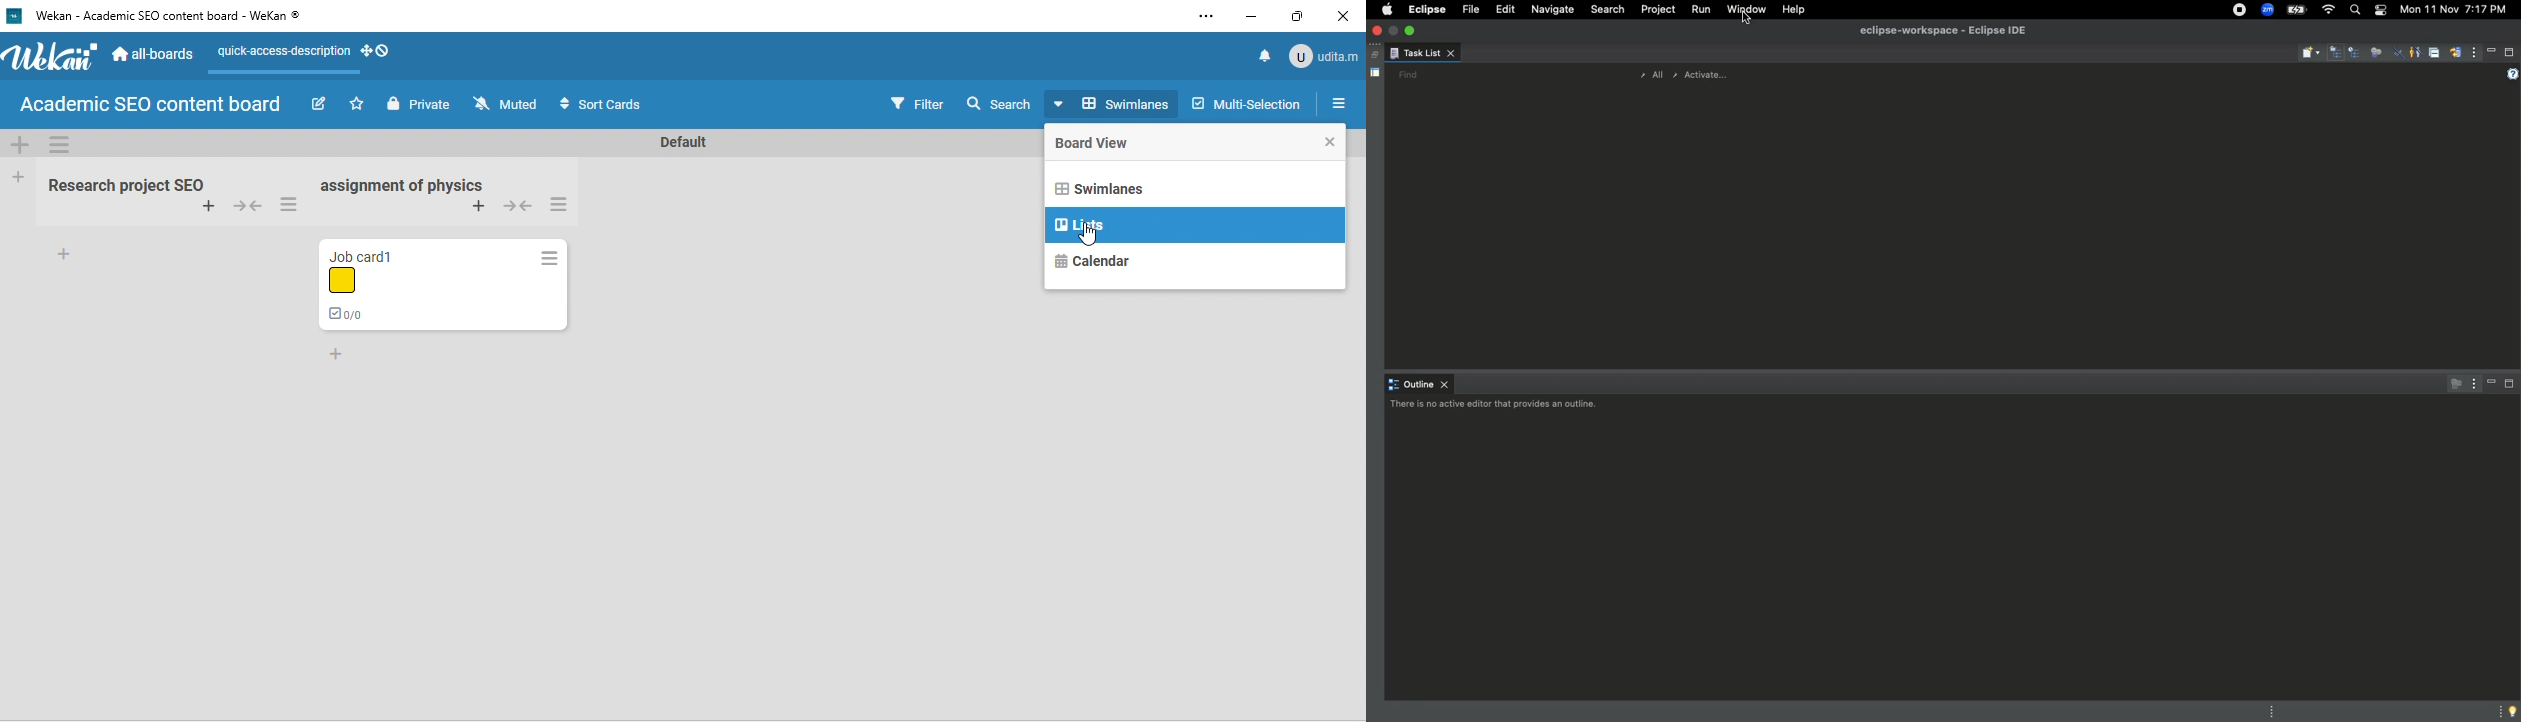  What do you see at coordinates (1246, 105) in the screenshot?
I see `multi selection` at bounding box center [1246, 105].